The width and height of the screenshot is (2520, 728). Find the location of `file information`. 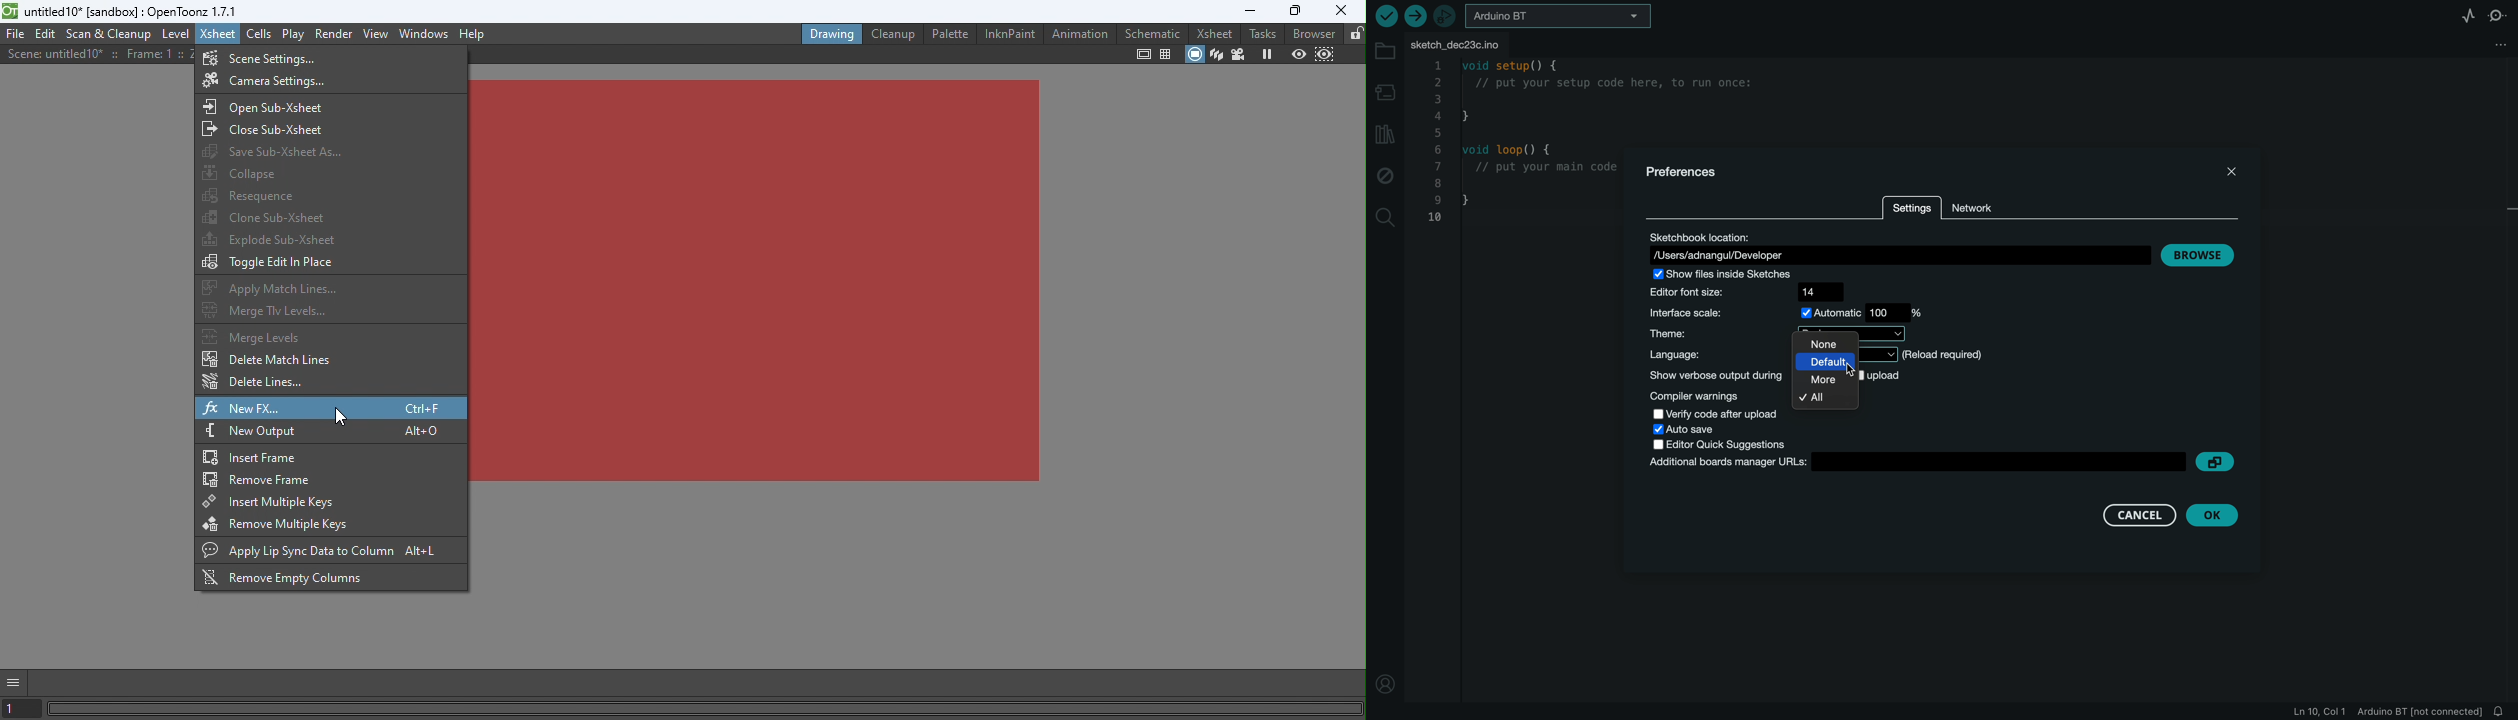

file information is located at coordinates (2387, 711).